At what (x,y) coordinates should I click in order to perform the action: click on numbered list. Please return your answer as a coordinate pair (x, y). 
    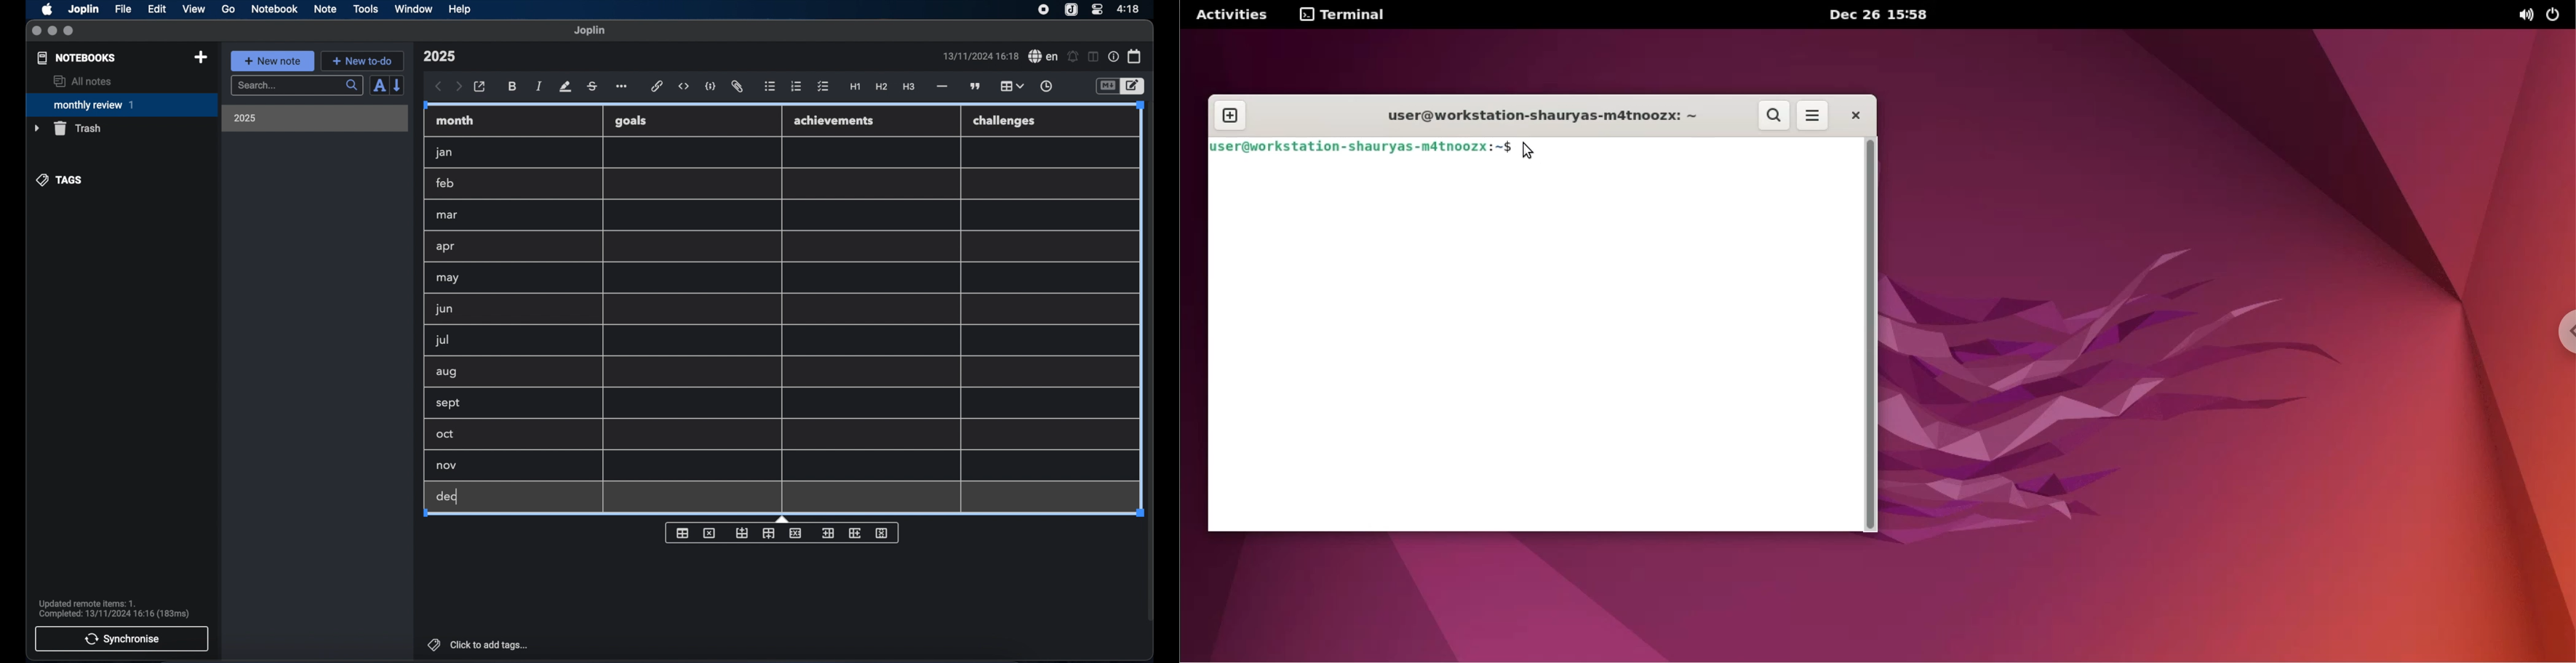
    Looking at the image, I should click on (796, 86).